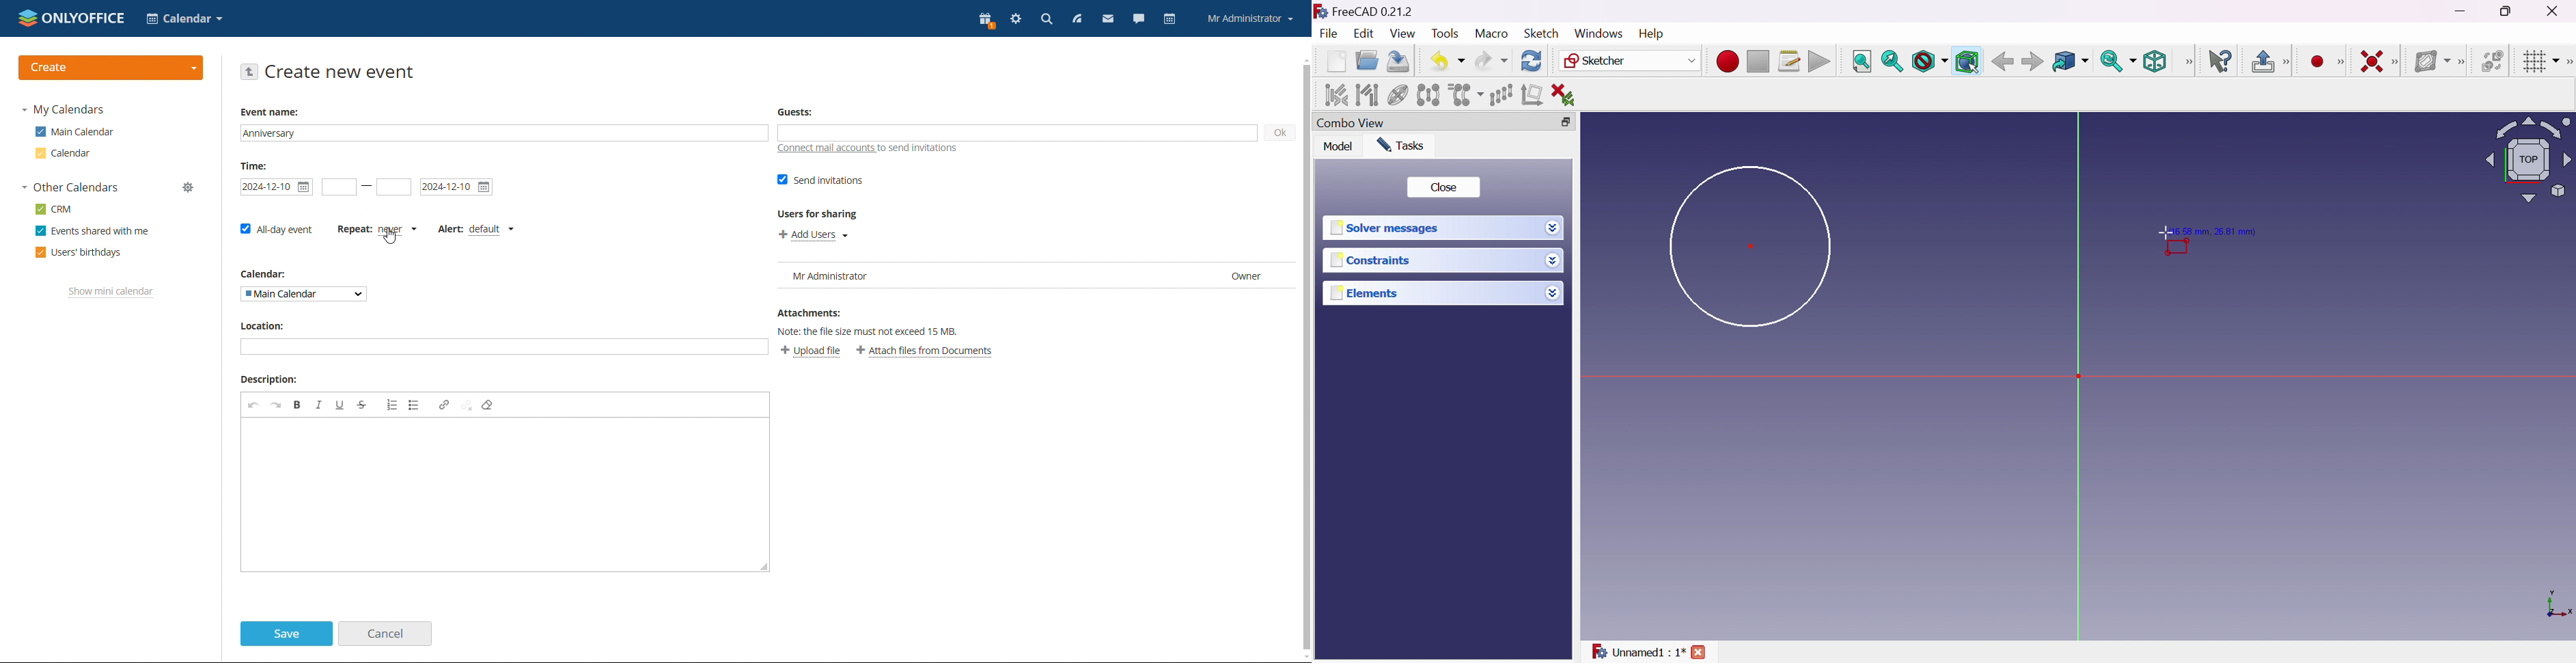 The image size is (2576, 672). What do you see at coordinates (1365, 35) in the screenshot?
I see `Edit` at bounding box center [1365, 35].